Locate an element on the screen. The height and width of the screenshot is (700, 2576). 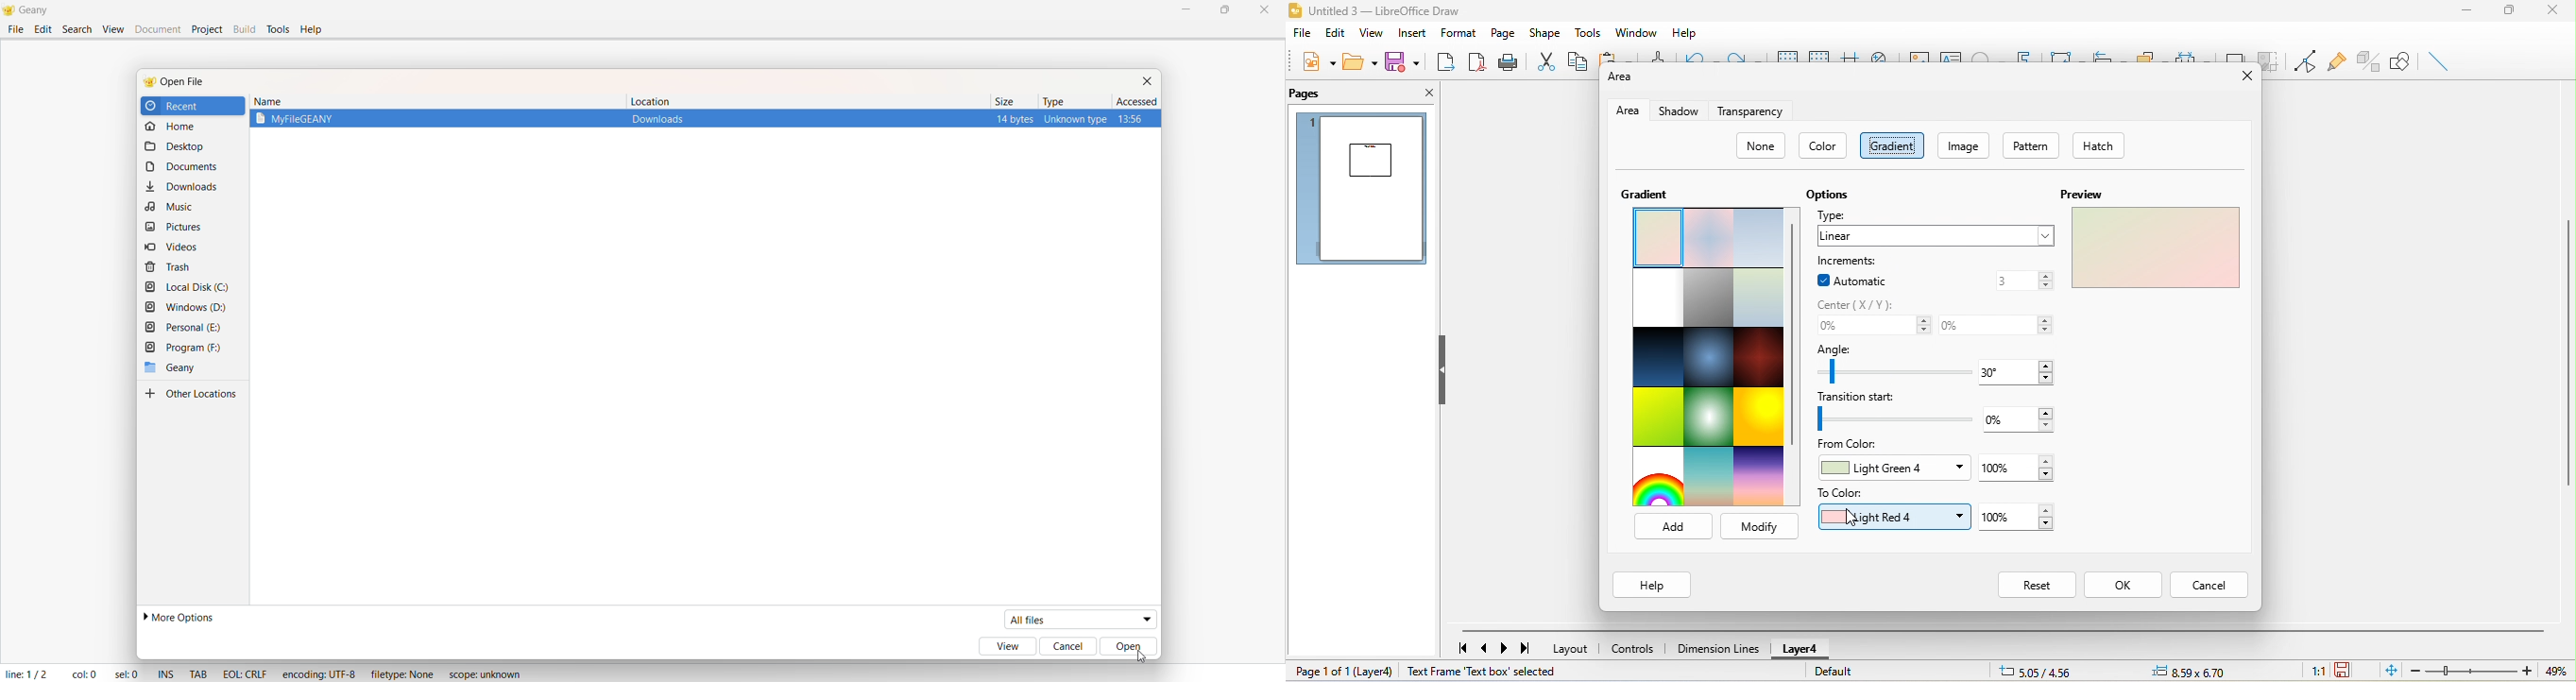
export directly as pdf is located at coordinates (1478, 64).